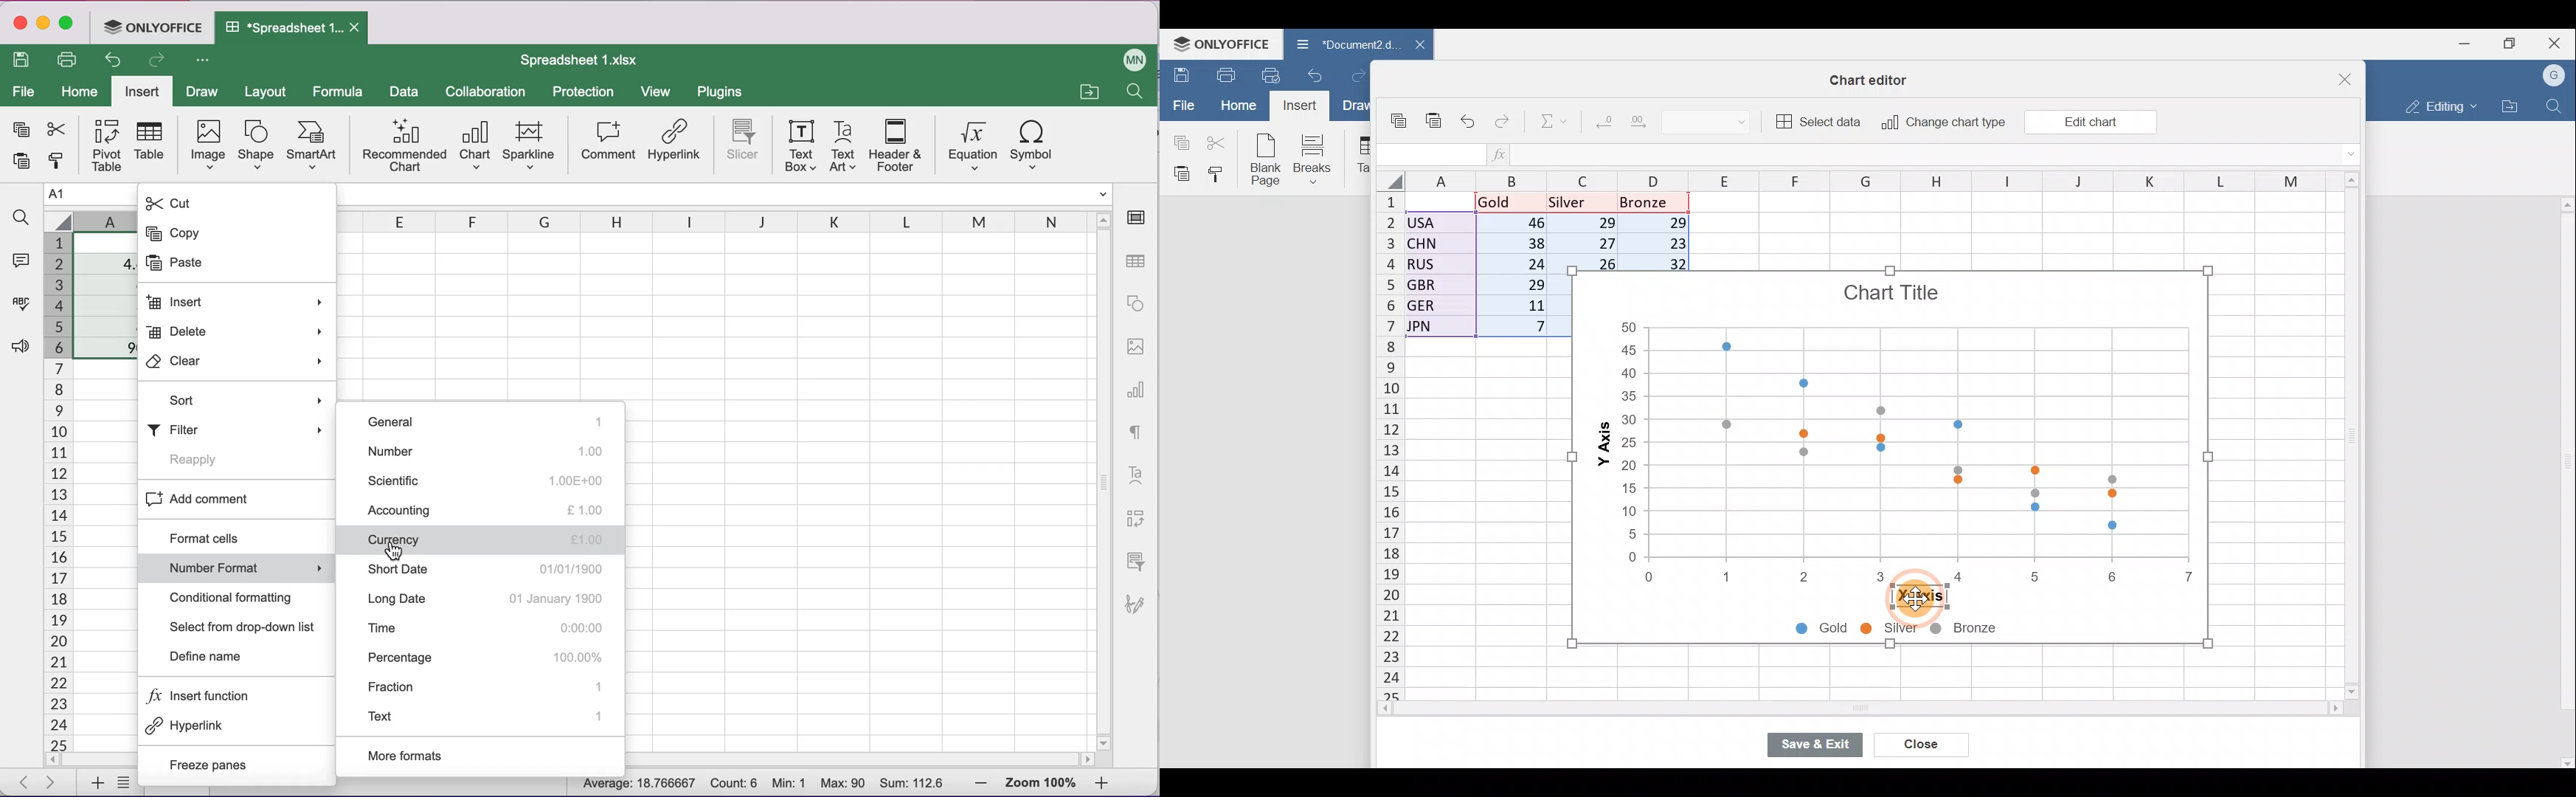 This screenshot has height=812, width=2576. I want to click on Close, so click(2336, 74).